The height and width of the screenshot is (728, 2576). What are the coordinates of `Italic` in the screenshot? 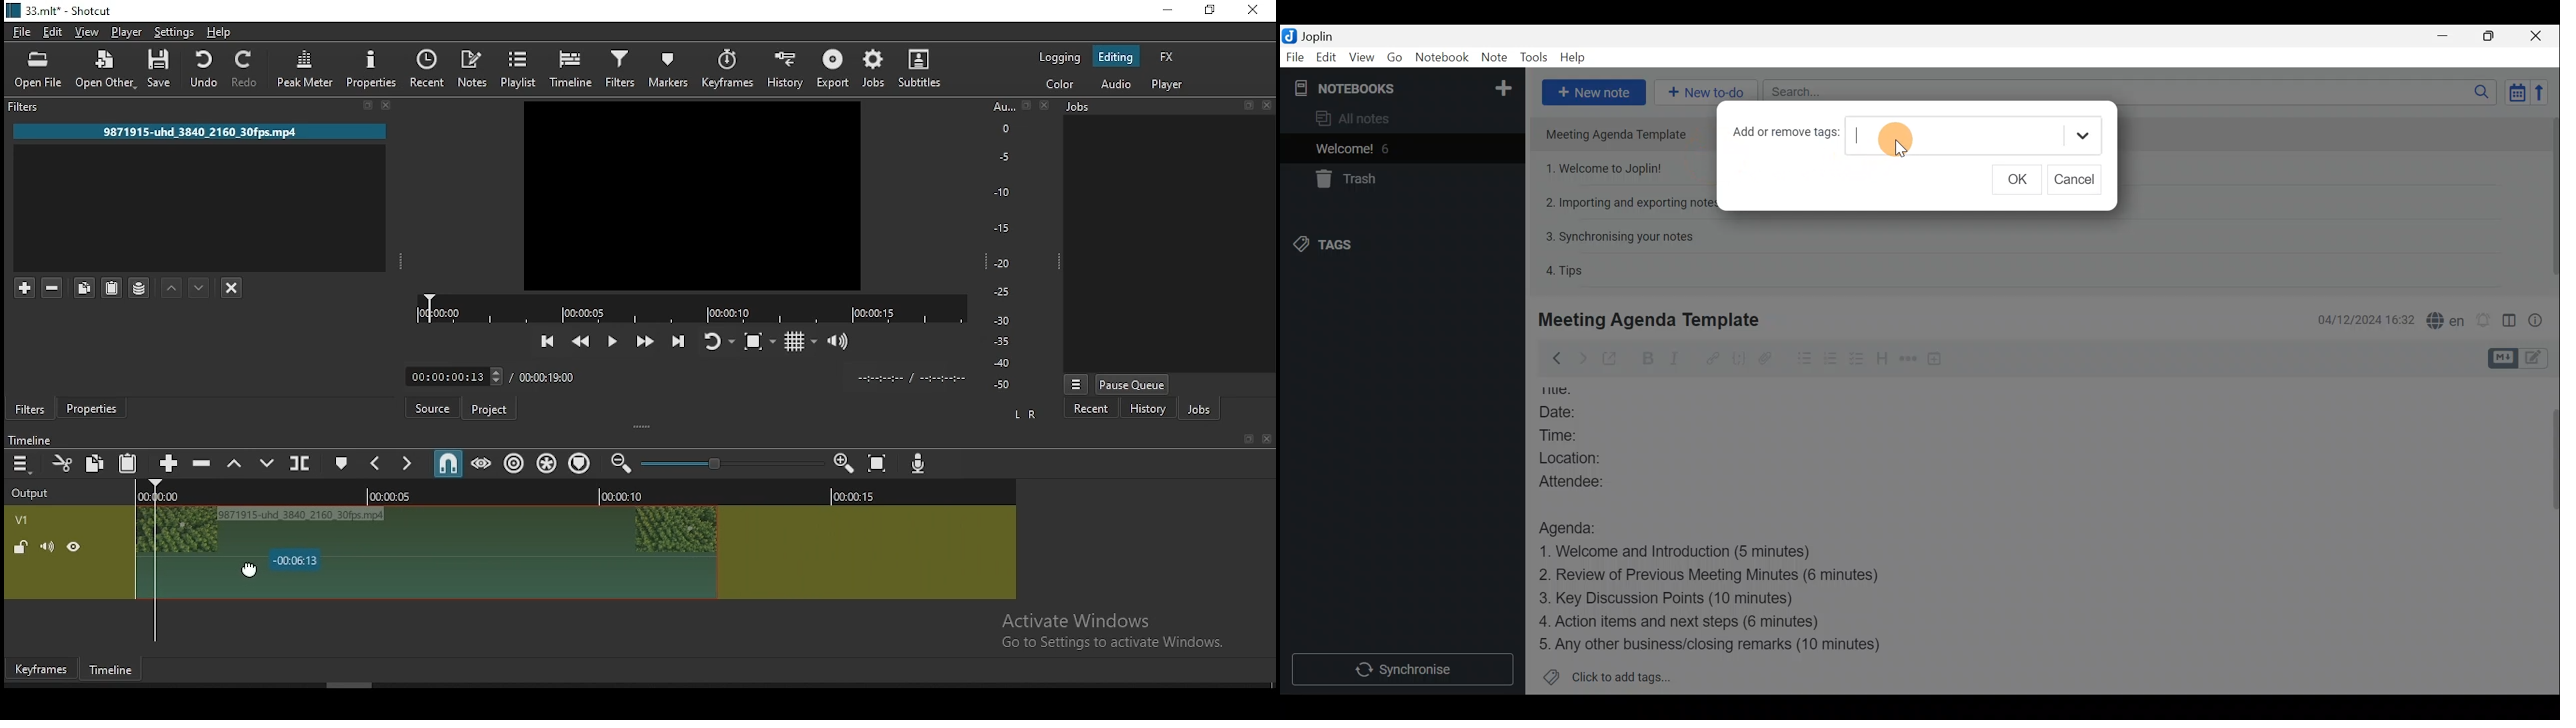 It's located at (1683, 359).